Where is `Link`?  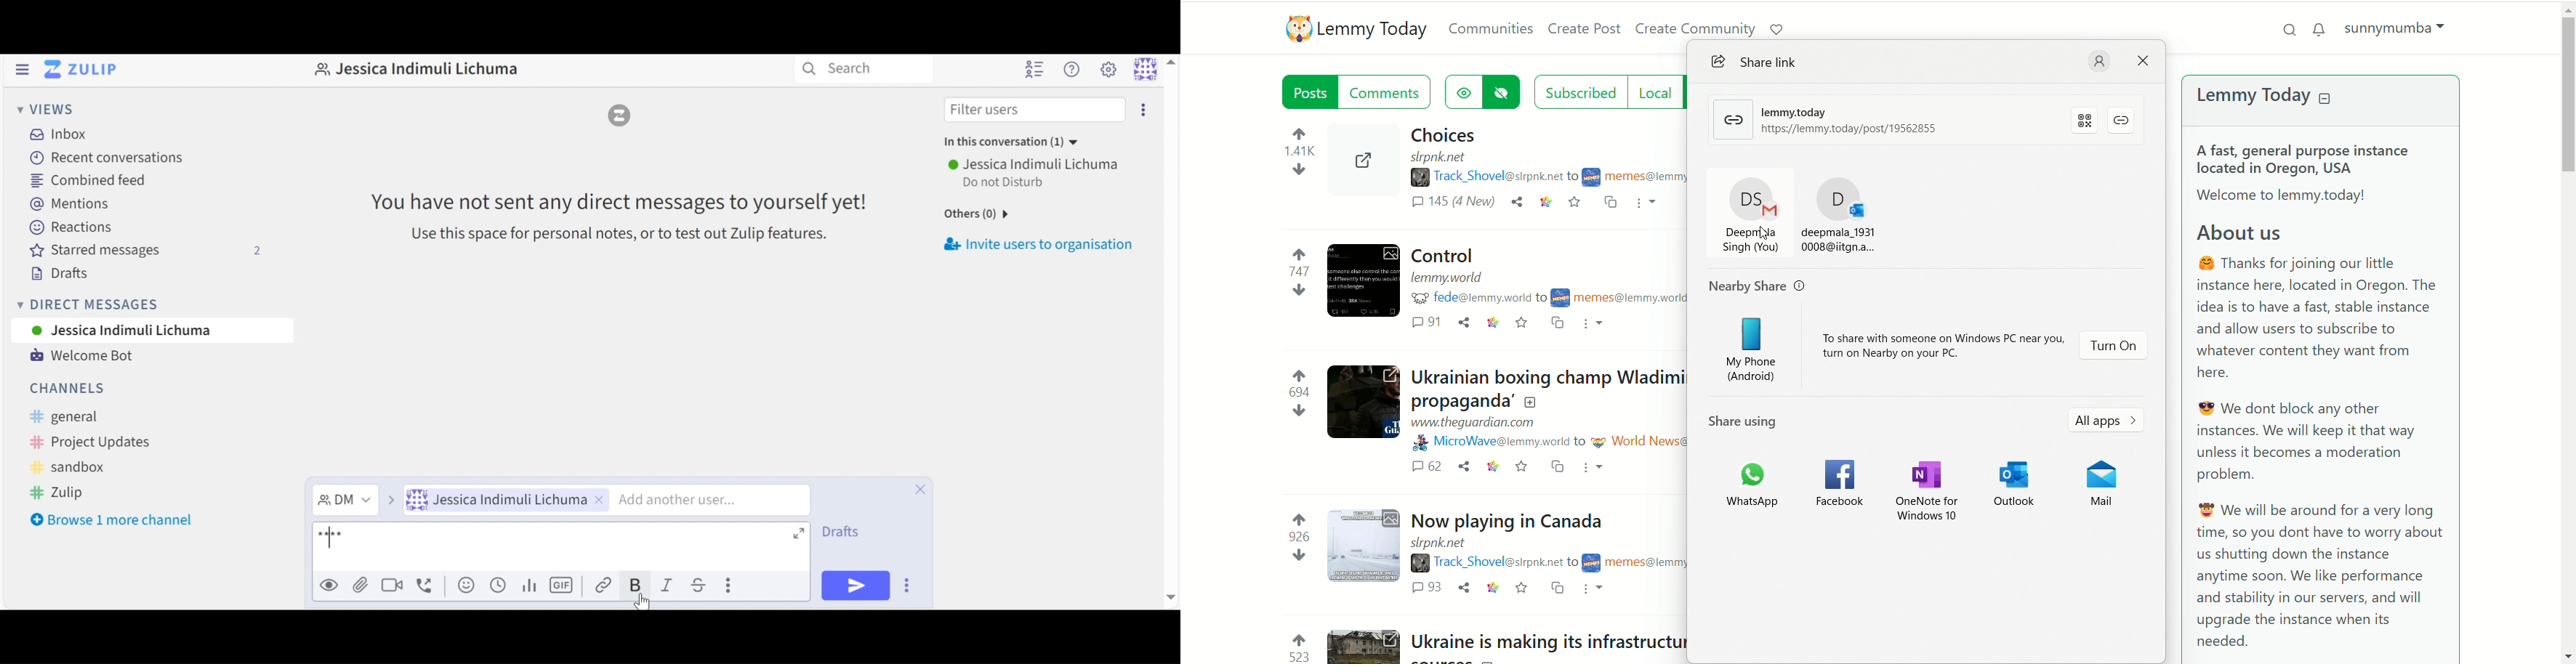 Link is located at coordinates (607, 585).